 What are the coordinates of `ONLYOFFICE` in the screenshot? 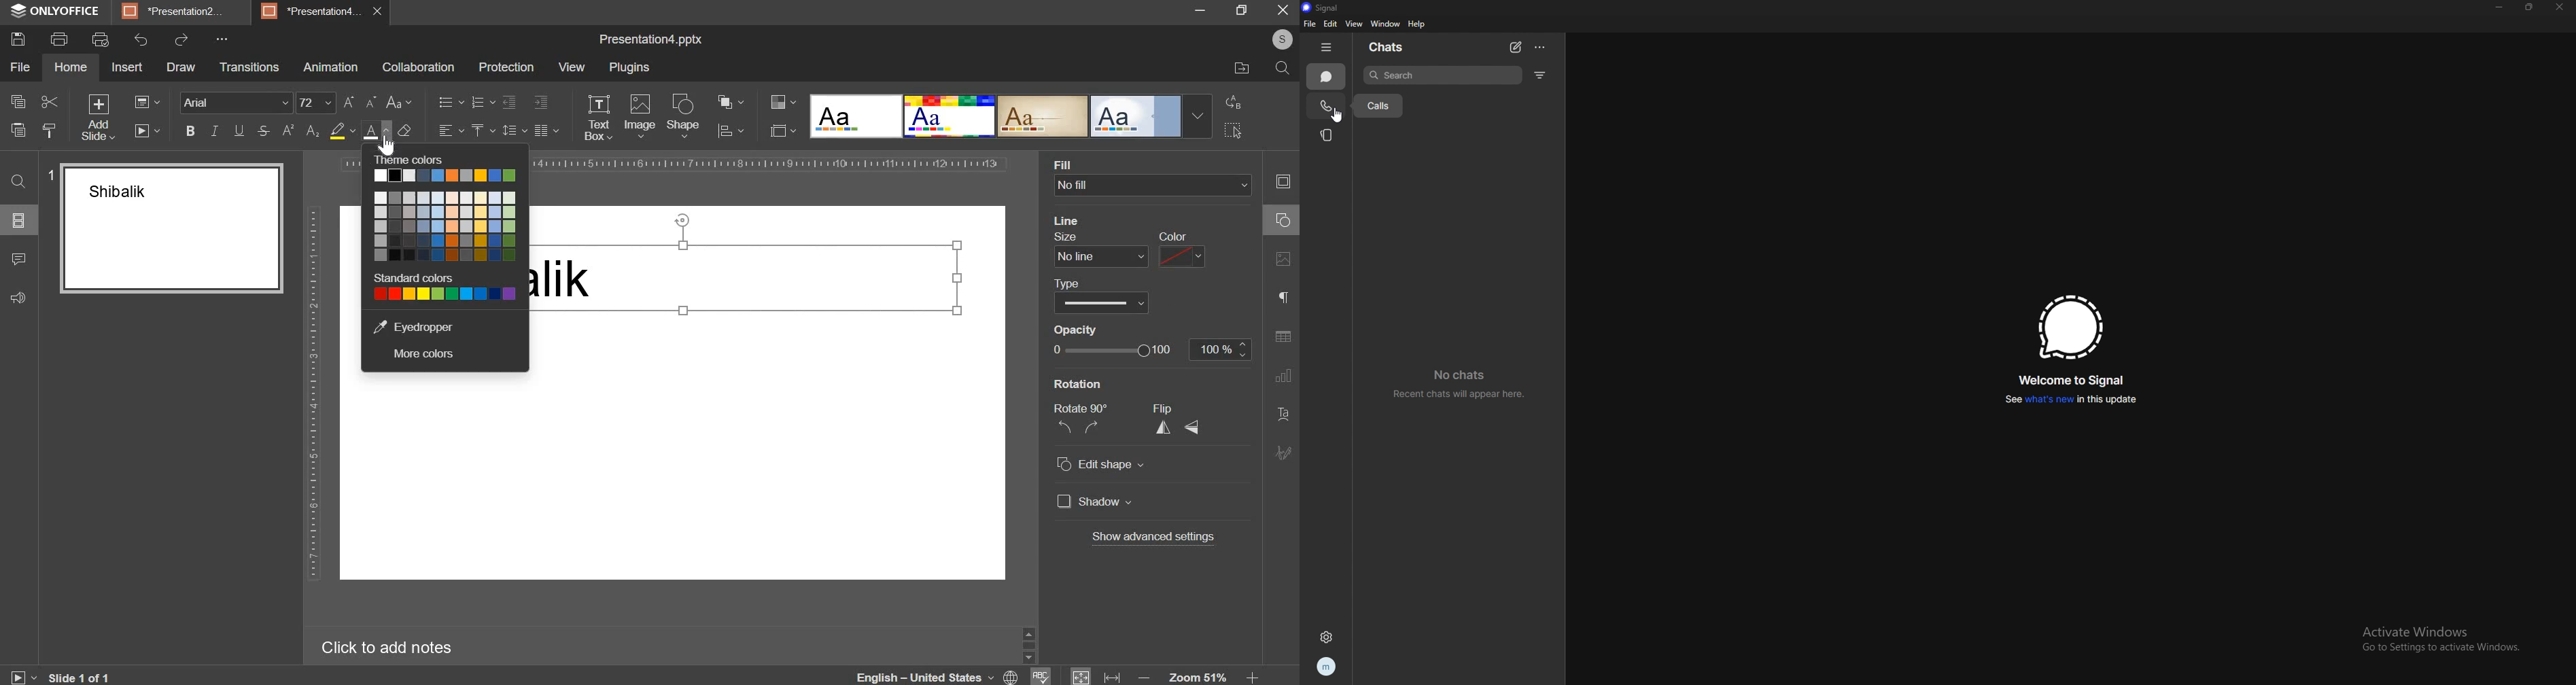 It's located at (69, 12).